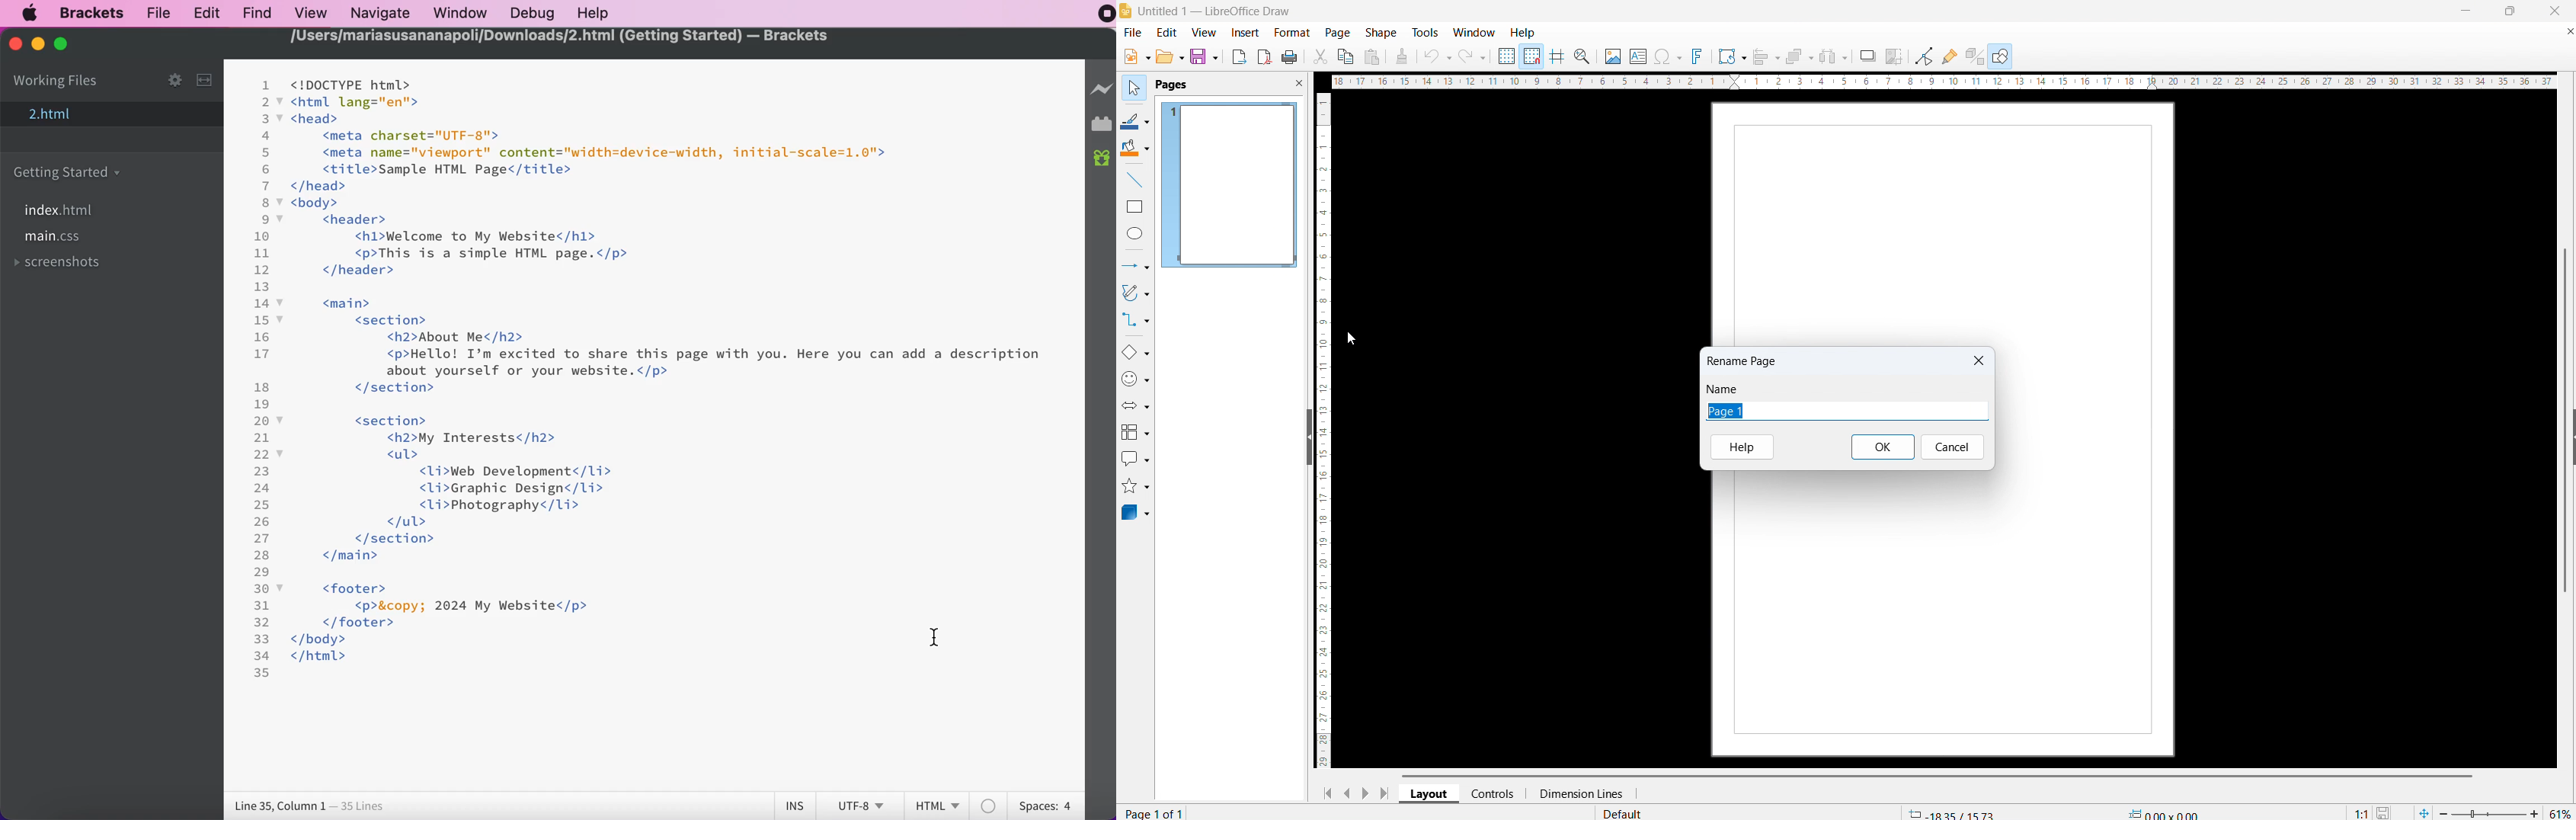 This screenshot has width=2576, height=840. What do you see at coordinates (1135, 321) in the screenshot?
I see `connectors` at bounding box center [1135, 321].